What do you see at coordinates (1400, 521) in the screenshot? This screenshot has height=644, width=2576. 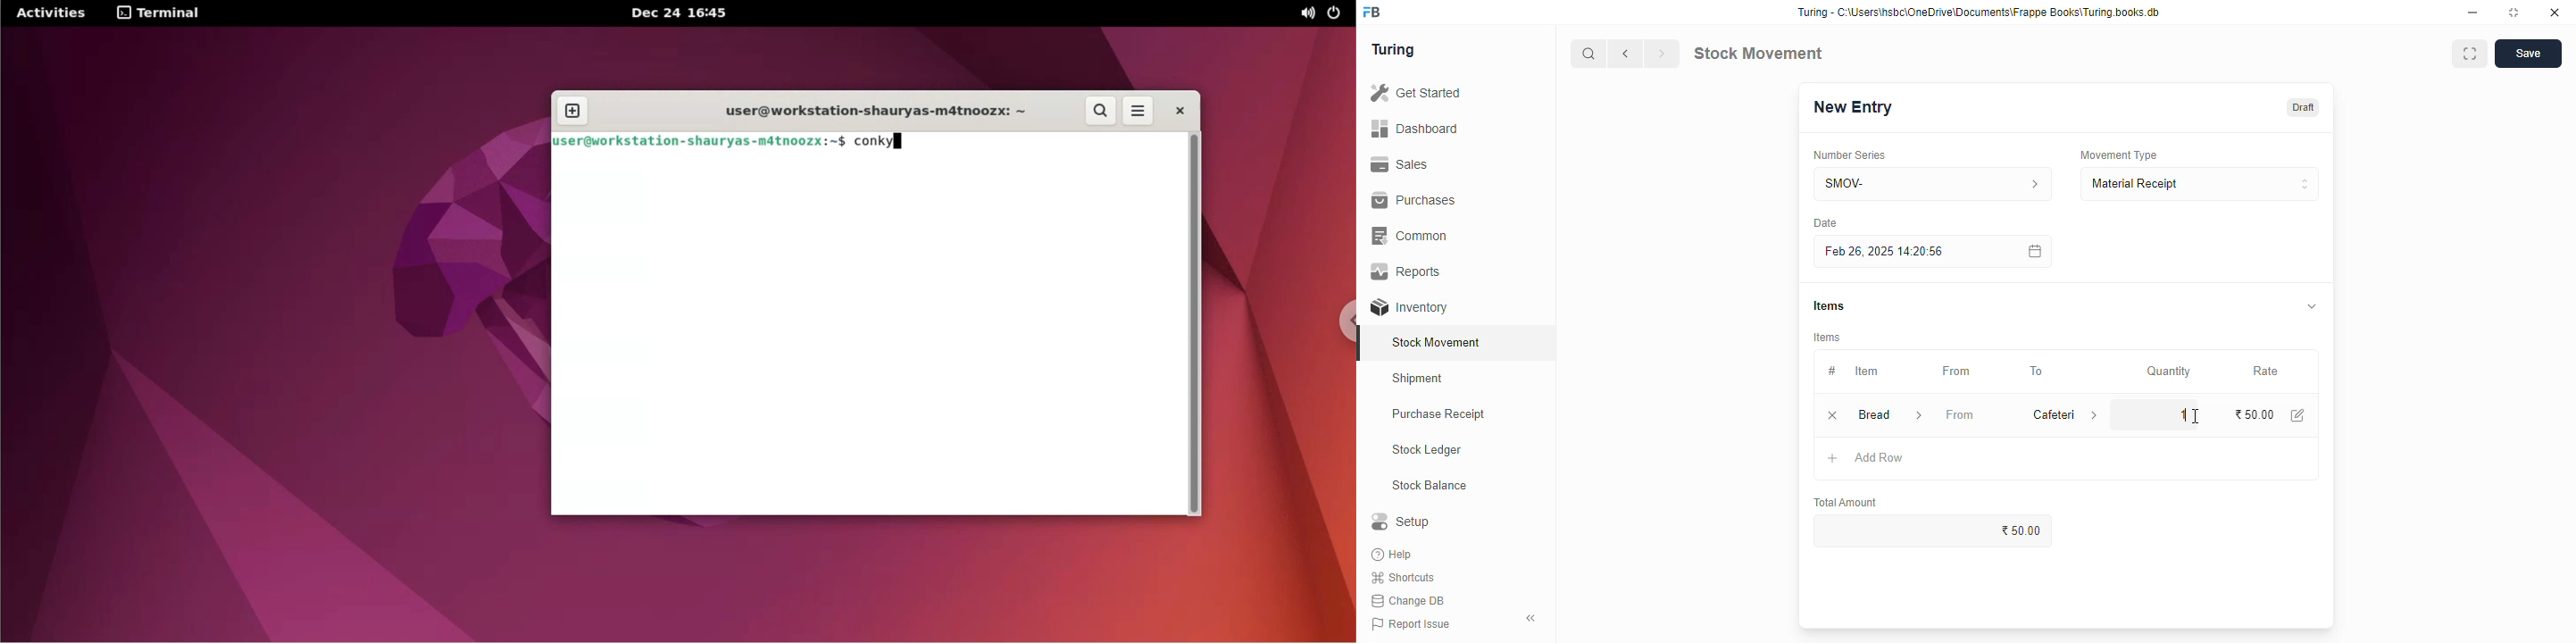 I see `setup` at bounding box center [1400, 521].